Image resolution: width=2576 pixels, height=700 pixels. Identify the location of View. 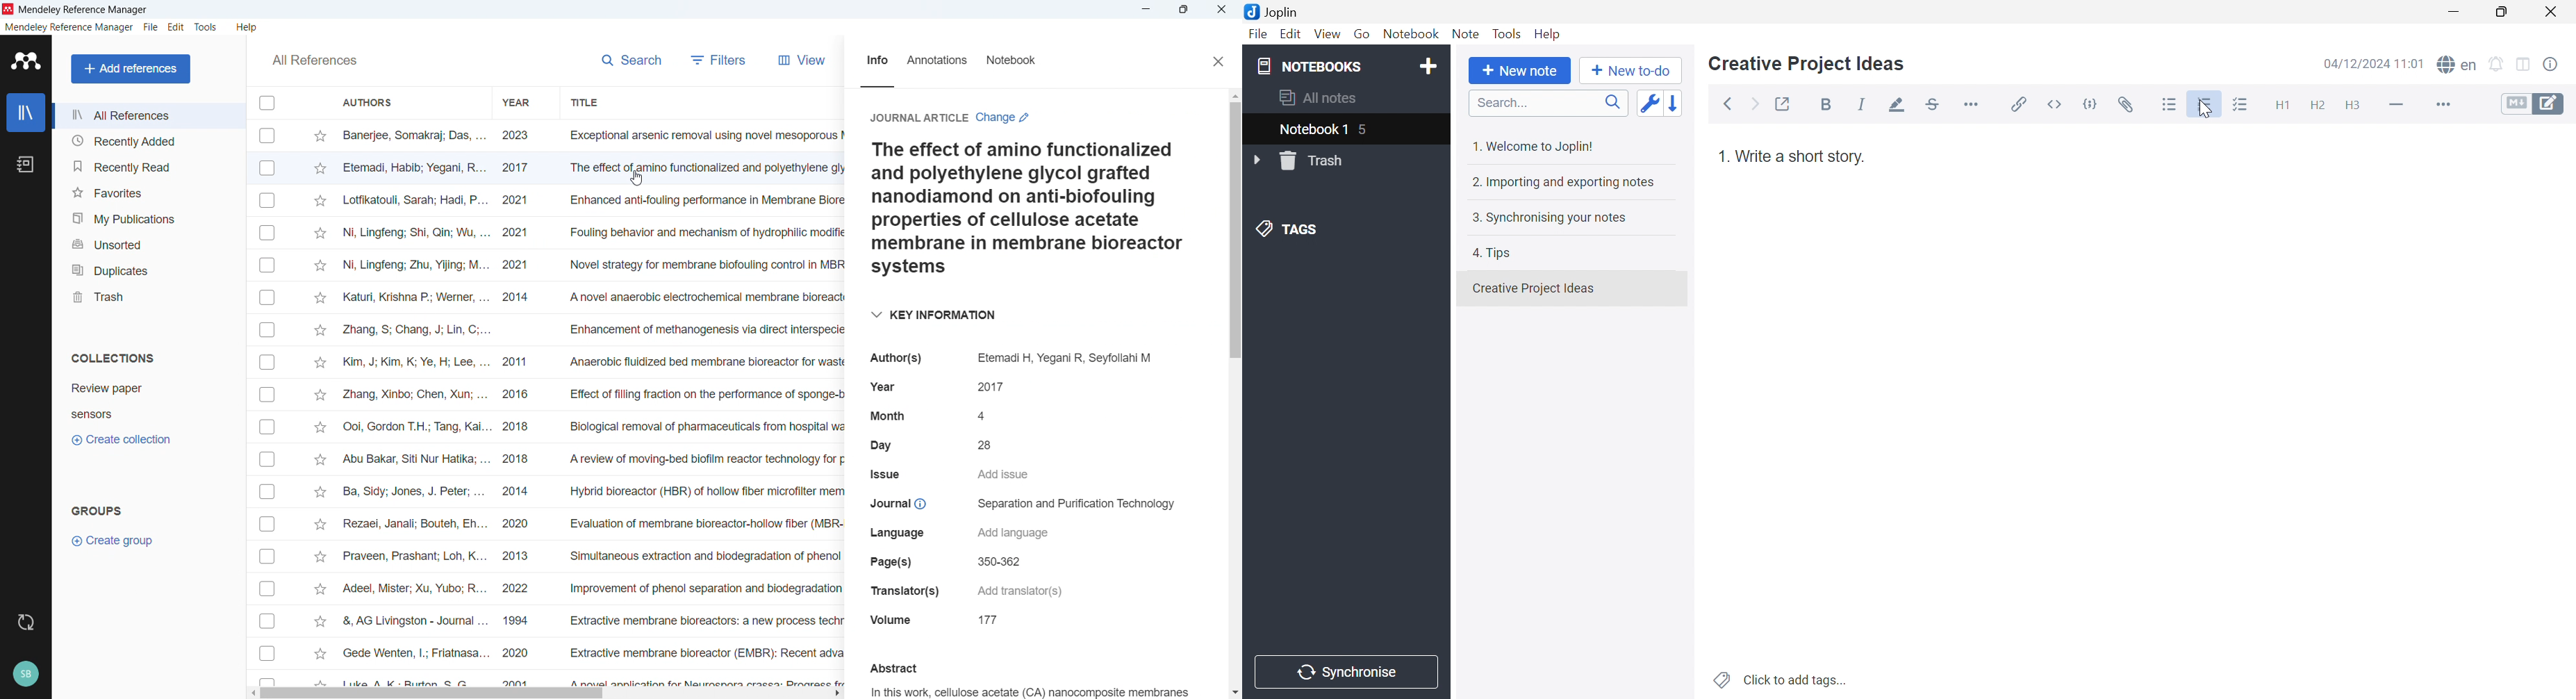
(1326, 35).